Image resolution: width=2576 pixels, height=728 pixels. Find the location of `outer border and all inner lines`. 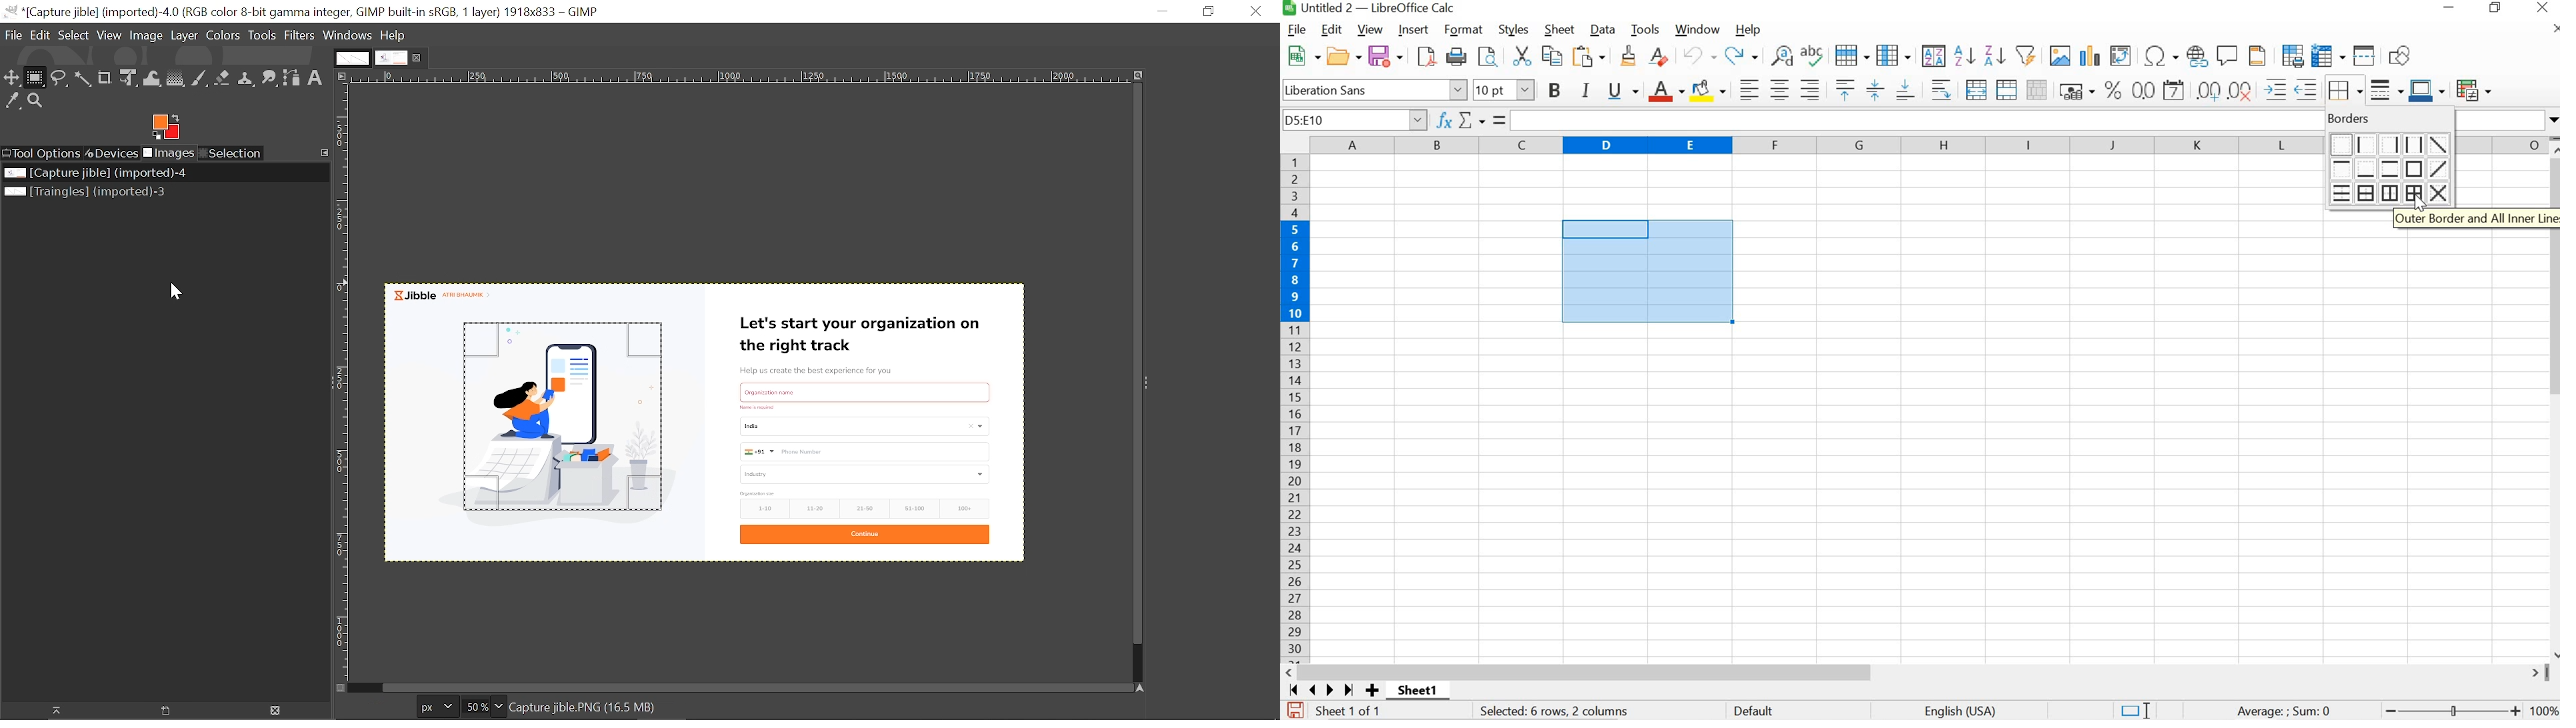

outer border and all inner lines is located at coordinates (2475, 220).